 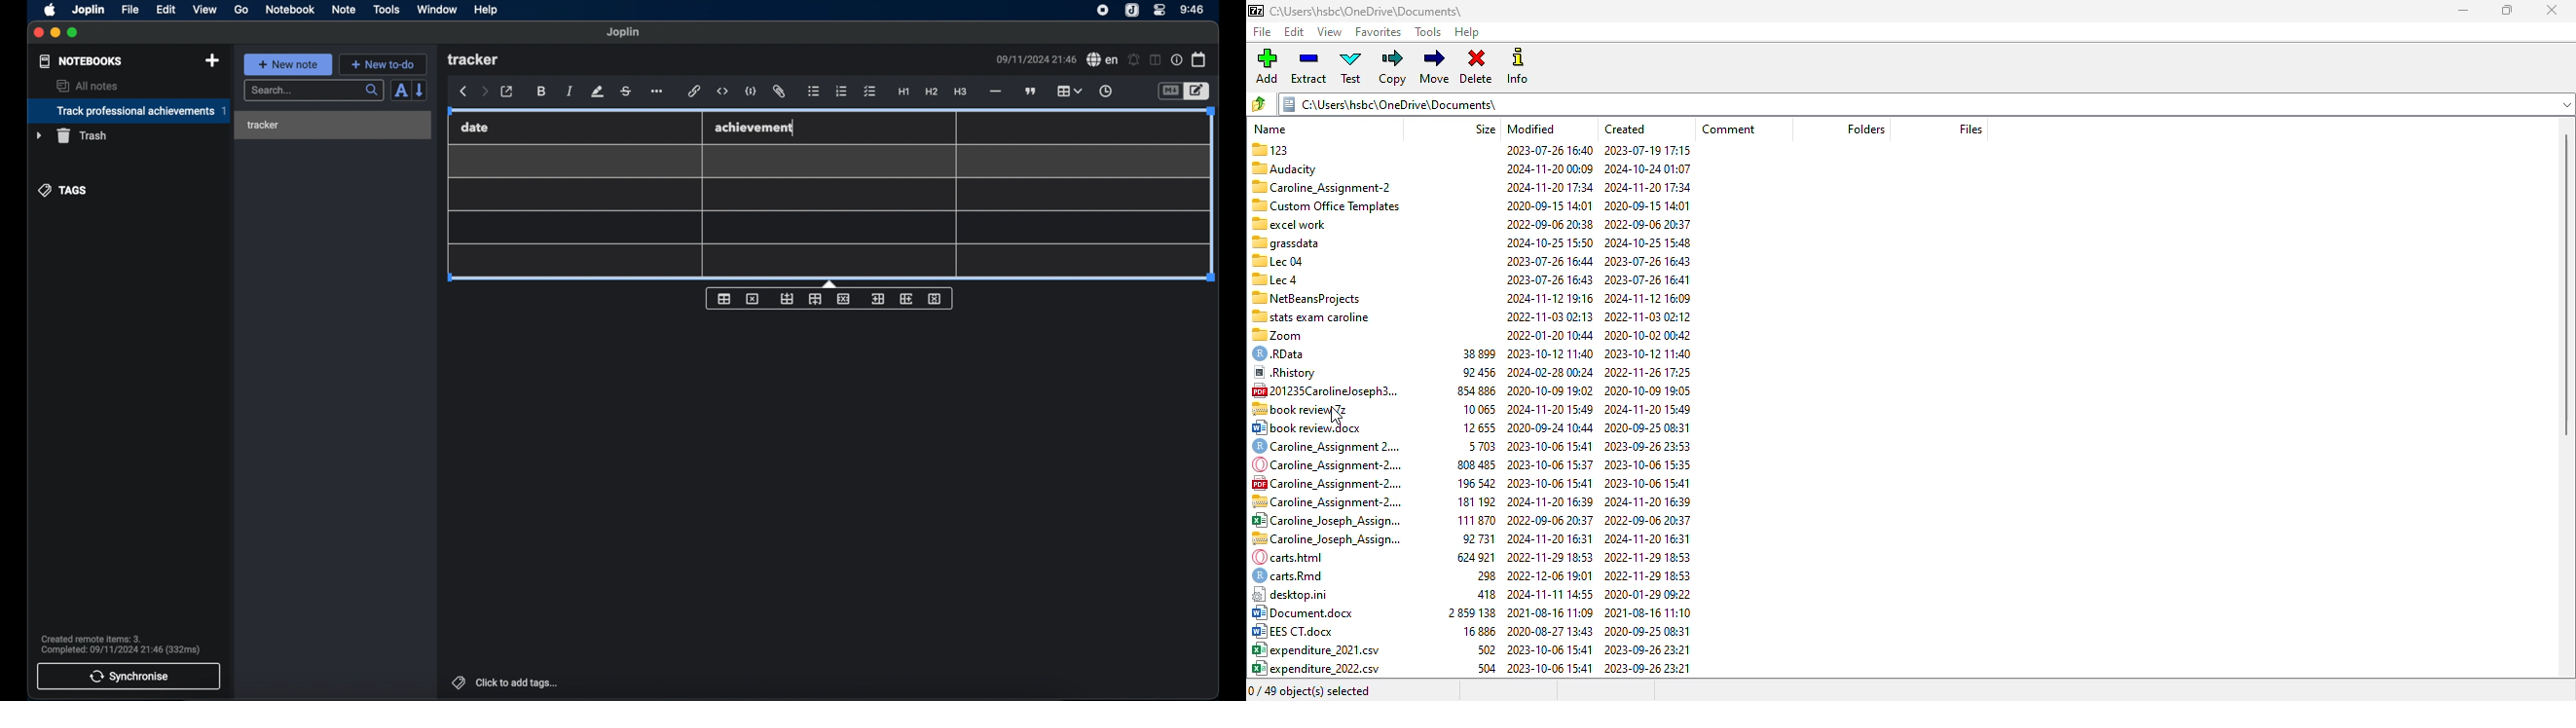 What do you see at coordinates (877, 299) in the screenshot?
I see `insert column before` at bounding box center [877, 299].